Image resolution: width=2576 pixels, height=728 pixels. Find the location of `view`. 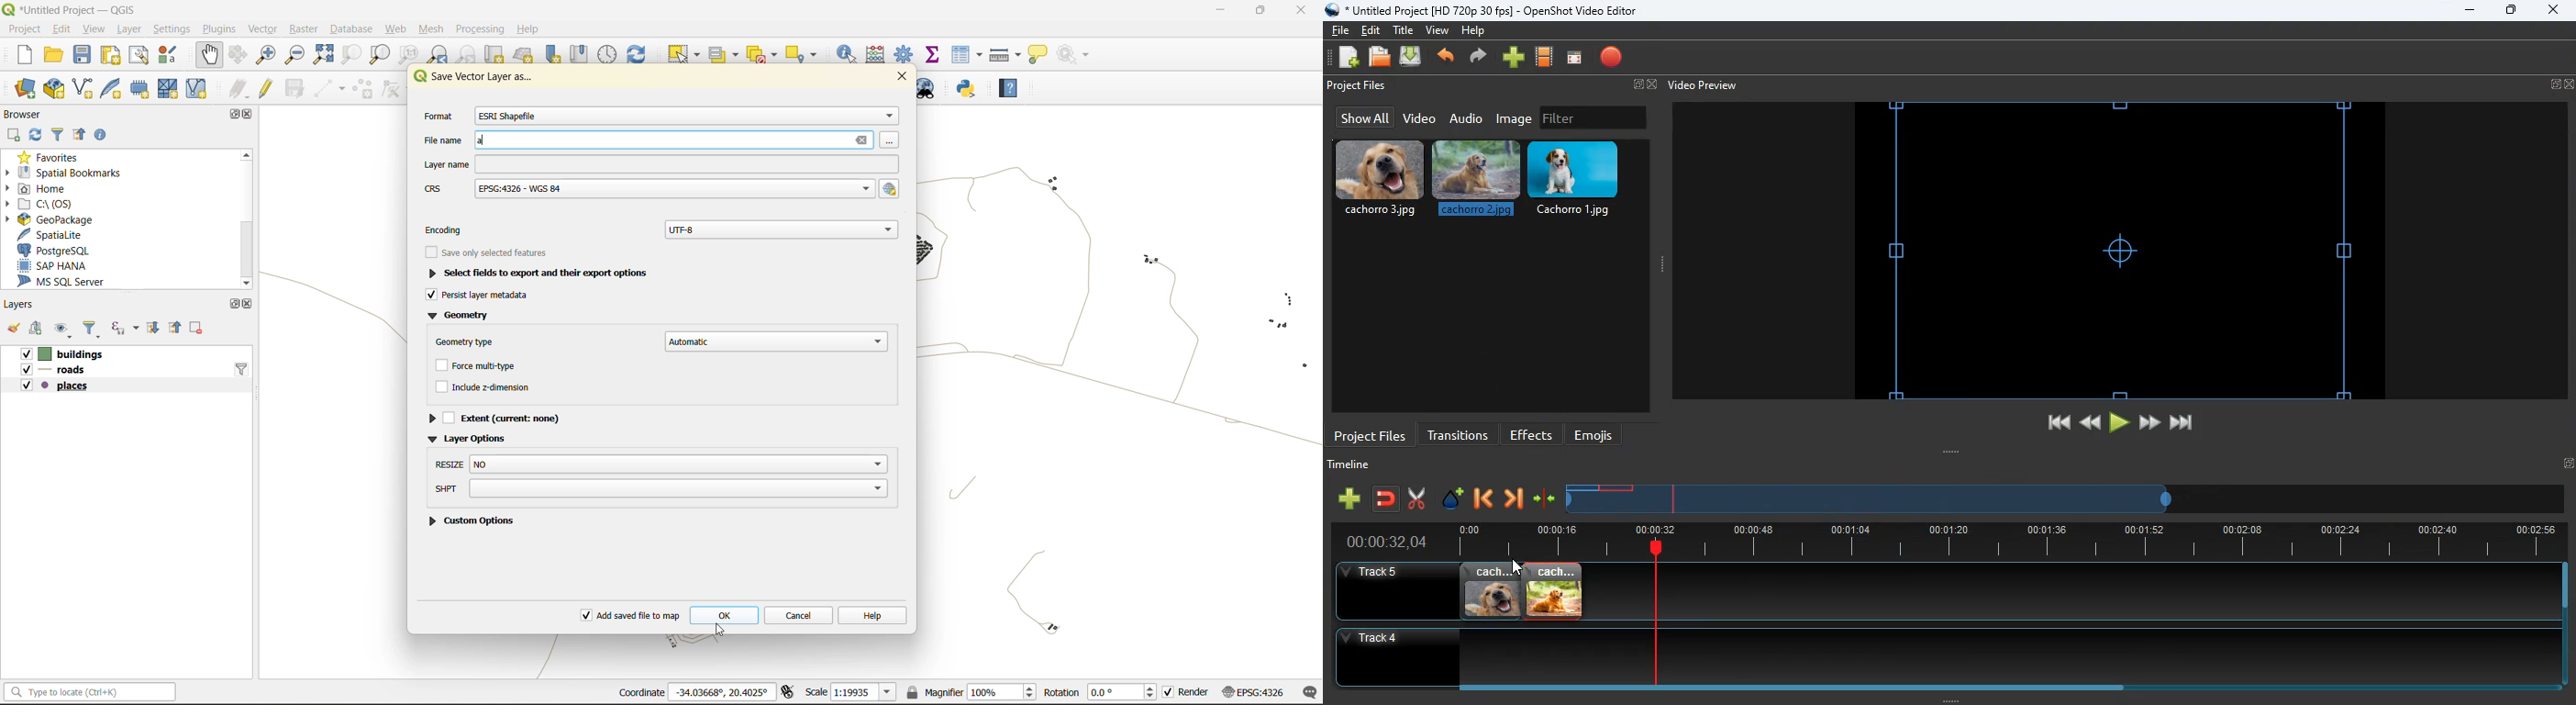

view is located at coordinates (95, 28).